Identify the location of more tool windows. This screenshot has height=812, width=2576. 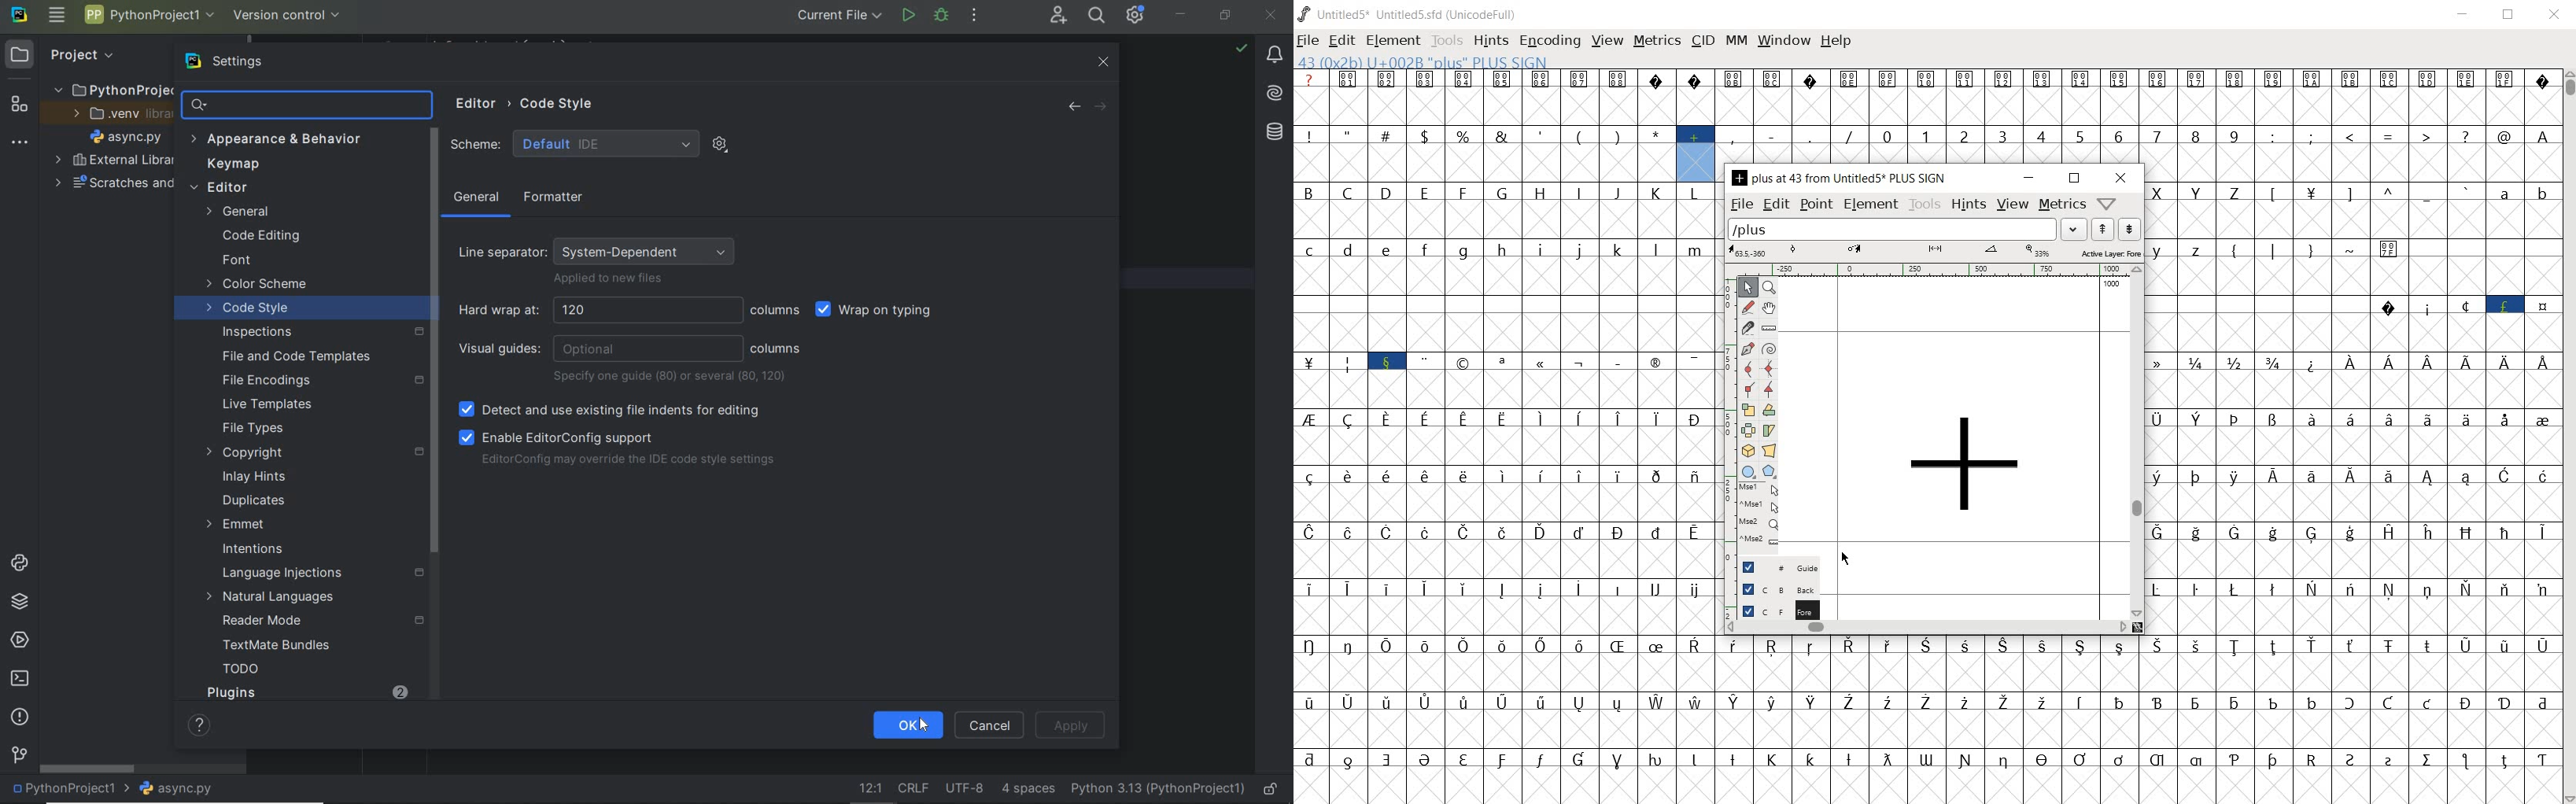
(20, 143).